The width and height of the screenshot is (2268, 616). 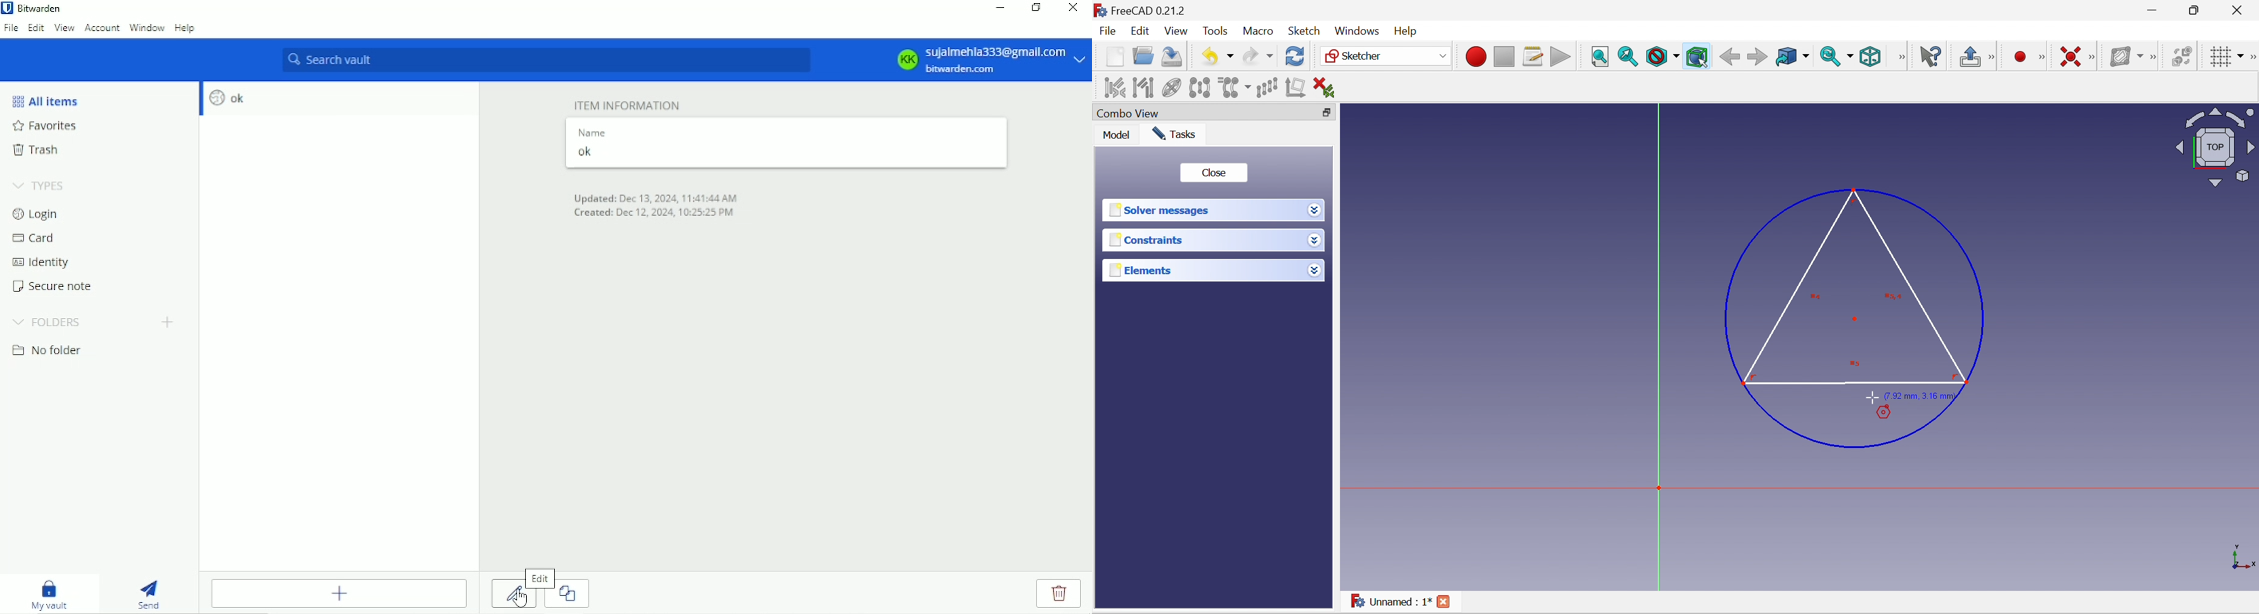 What do you see at coordinates (1533, 57) in the screenshot?
I see `Macros` at bounding box center [1533, 57].